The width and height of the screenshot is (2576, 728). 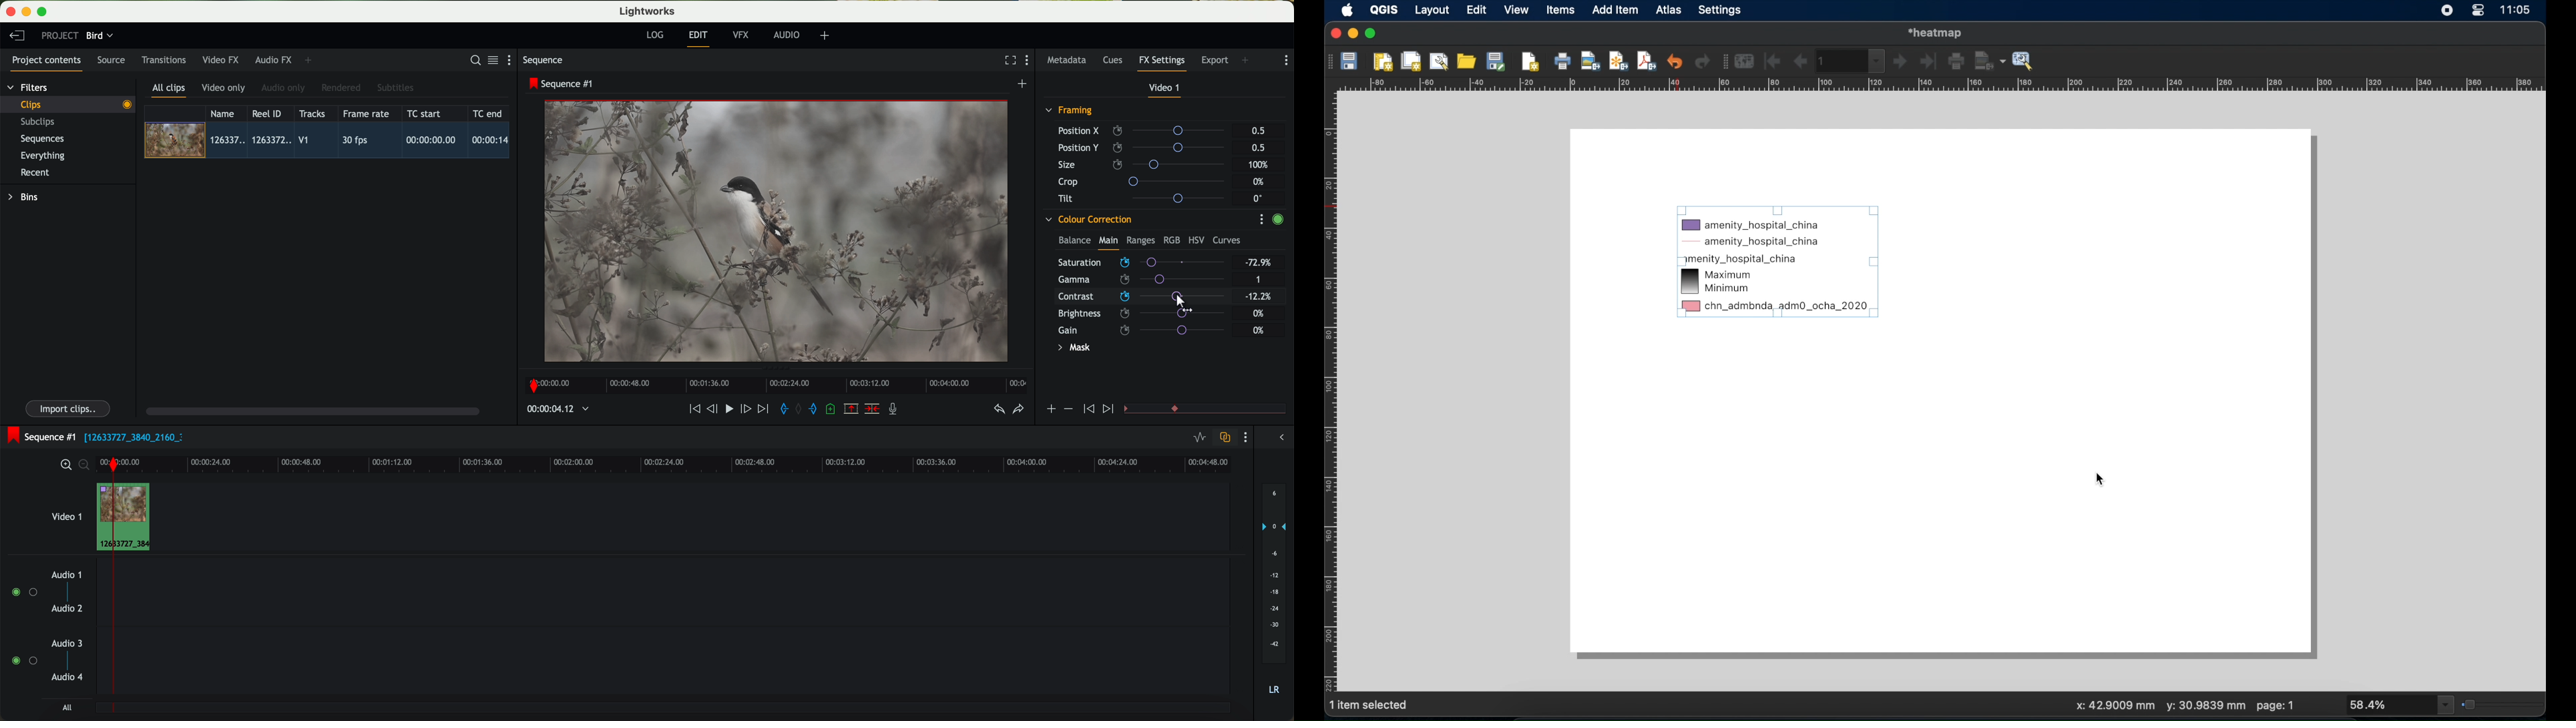 What do you see at coordinates (1258, 147) in the screenshot?
I see `0.5` at bounding box center [1258, 147].